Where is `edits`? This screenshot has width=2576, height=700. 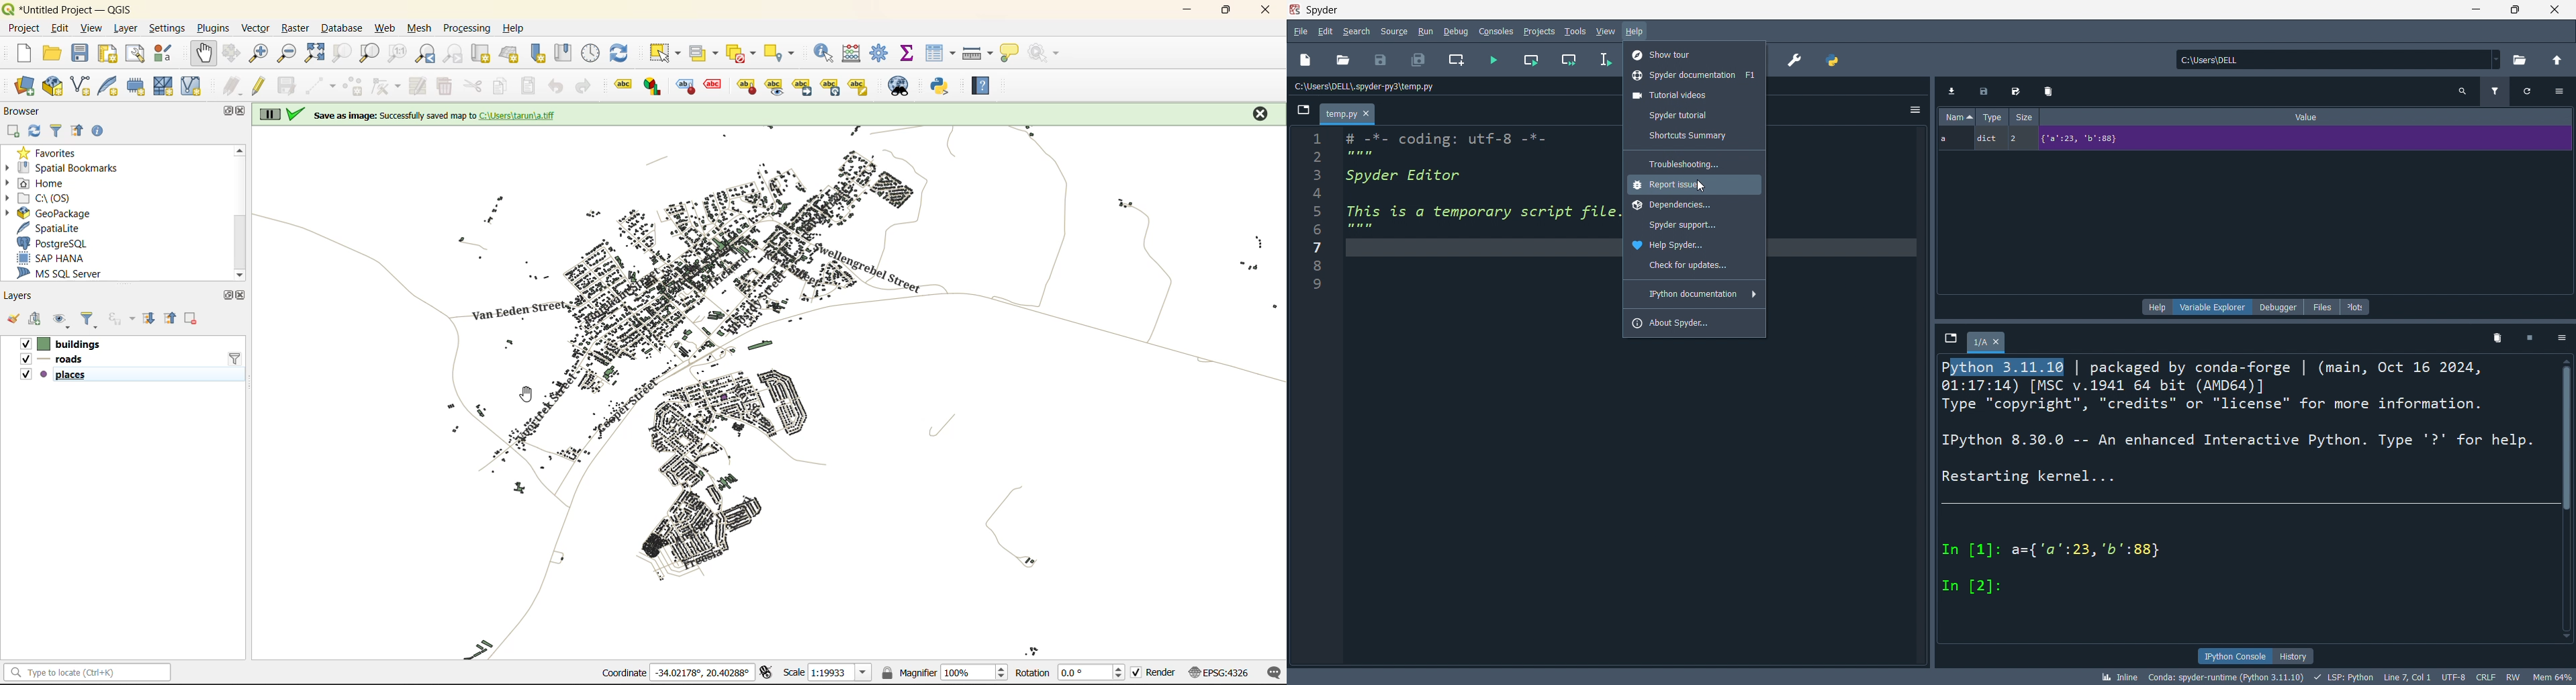
edits is located at coordinates (233, 86).